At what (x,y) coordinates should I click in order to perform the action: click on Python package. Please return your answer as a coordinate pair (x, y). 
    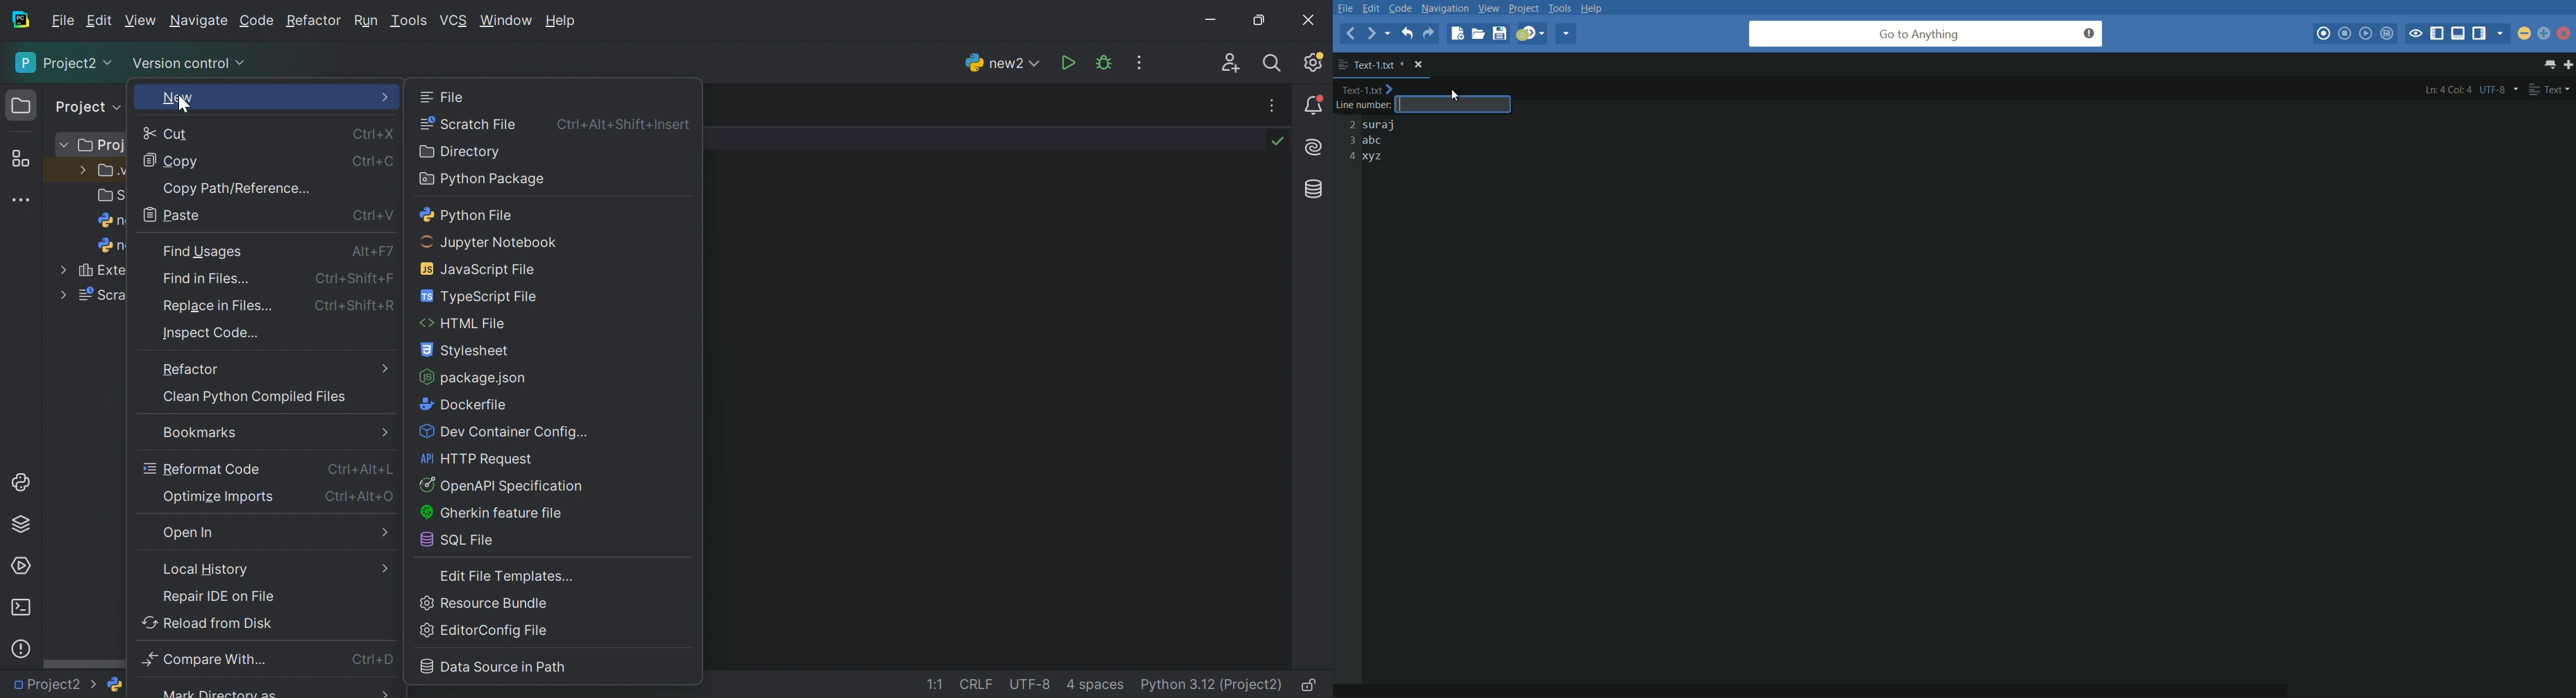
    Looking at the image, I should click on (485, 180).